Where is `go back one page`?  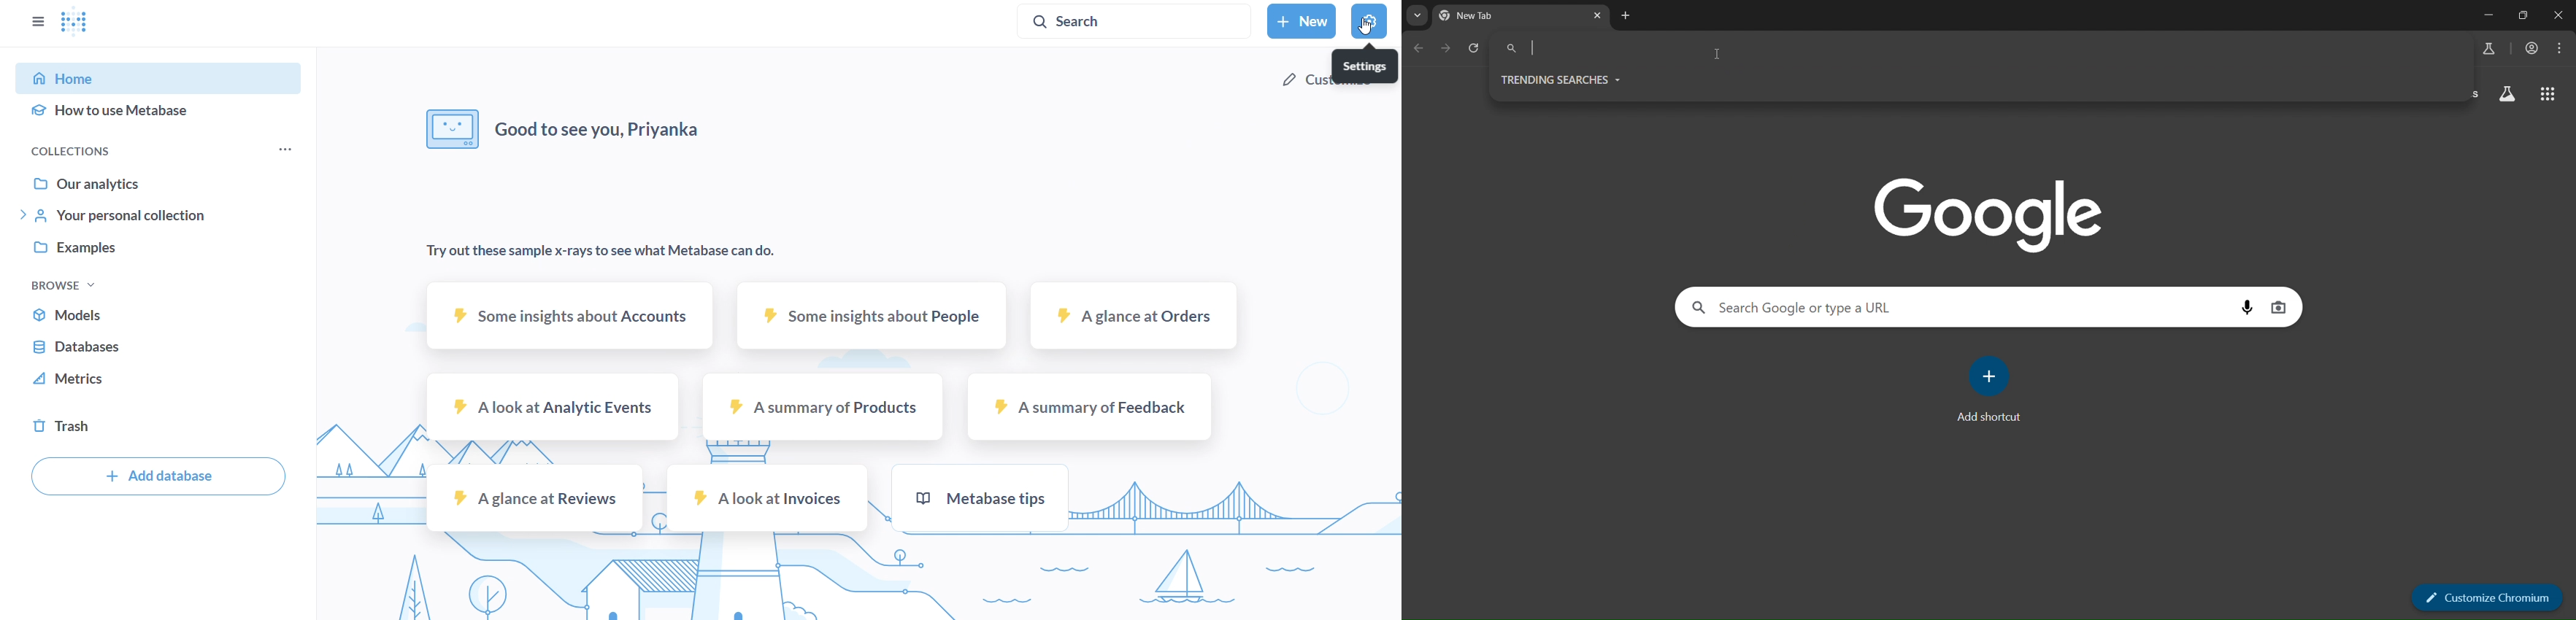 go back one page is located at coordinates (1417, 48).